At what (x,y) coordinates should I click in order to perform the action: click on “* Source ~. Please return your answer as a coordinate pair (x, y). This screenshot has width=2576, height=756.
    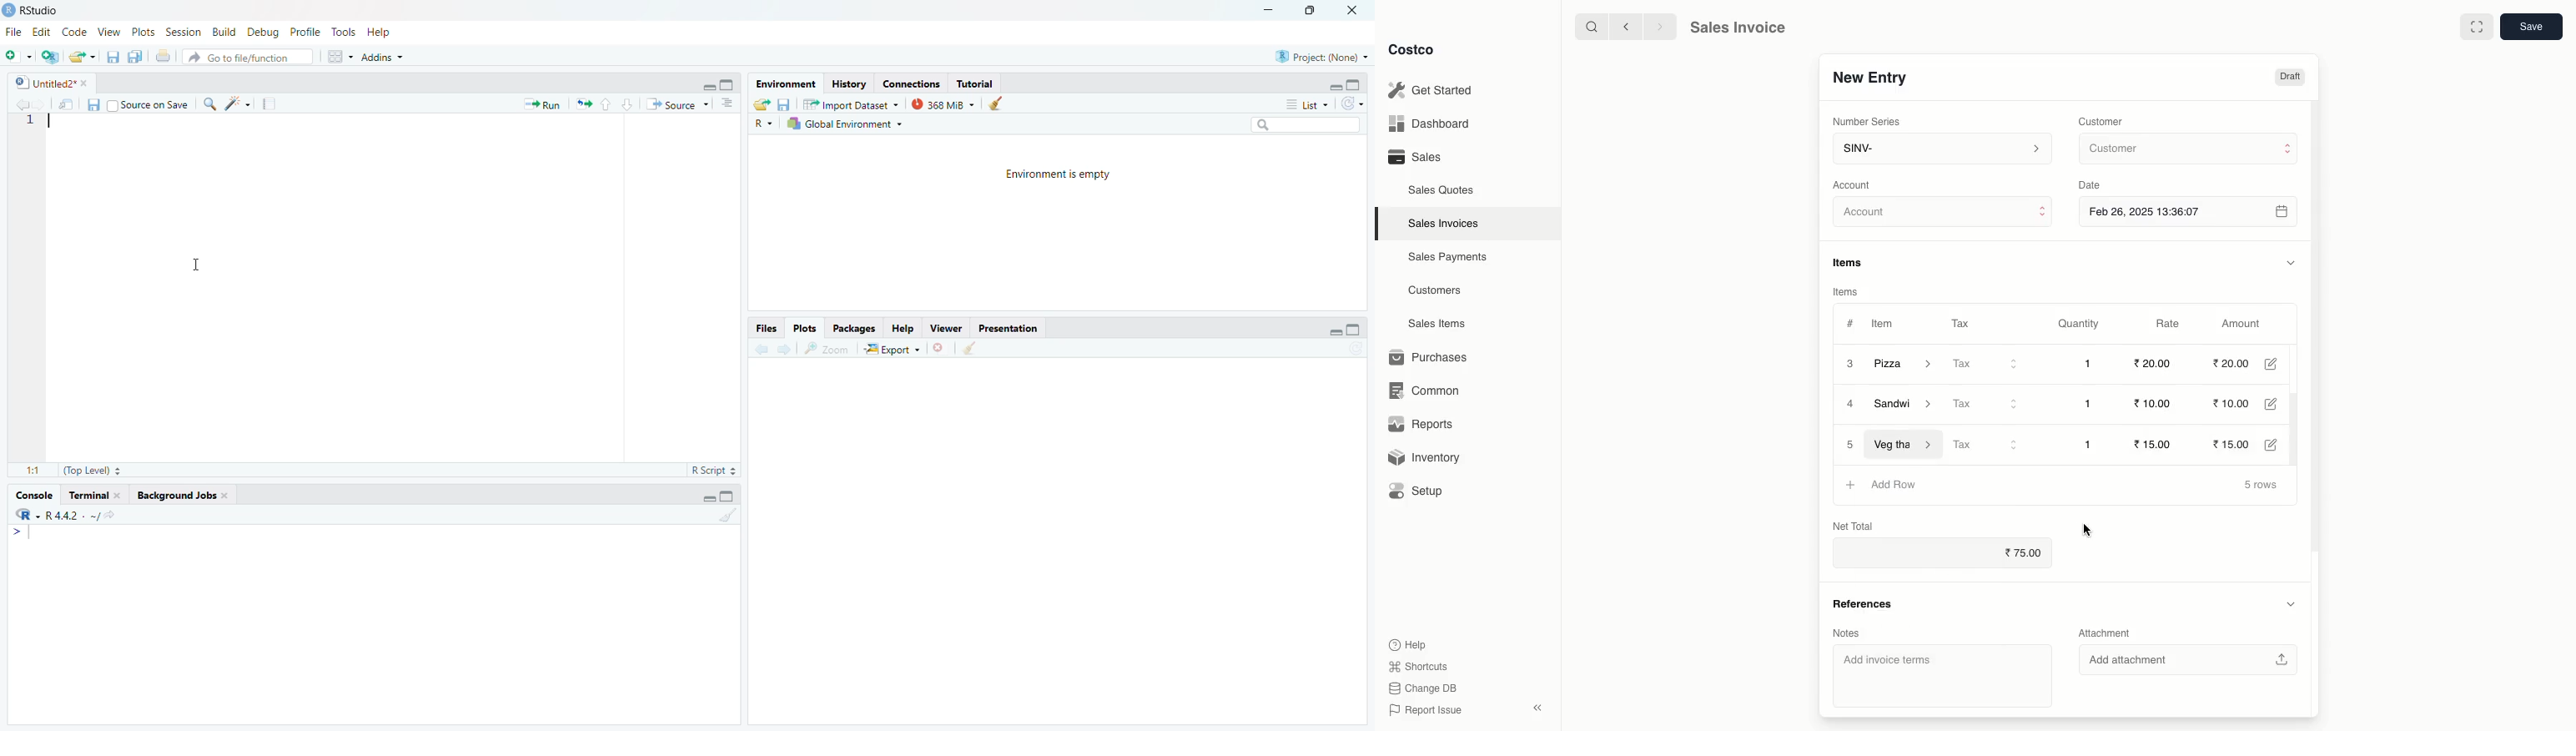
    Looking at the image, I should click on (682, 105).